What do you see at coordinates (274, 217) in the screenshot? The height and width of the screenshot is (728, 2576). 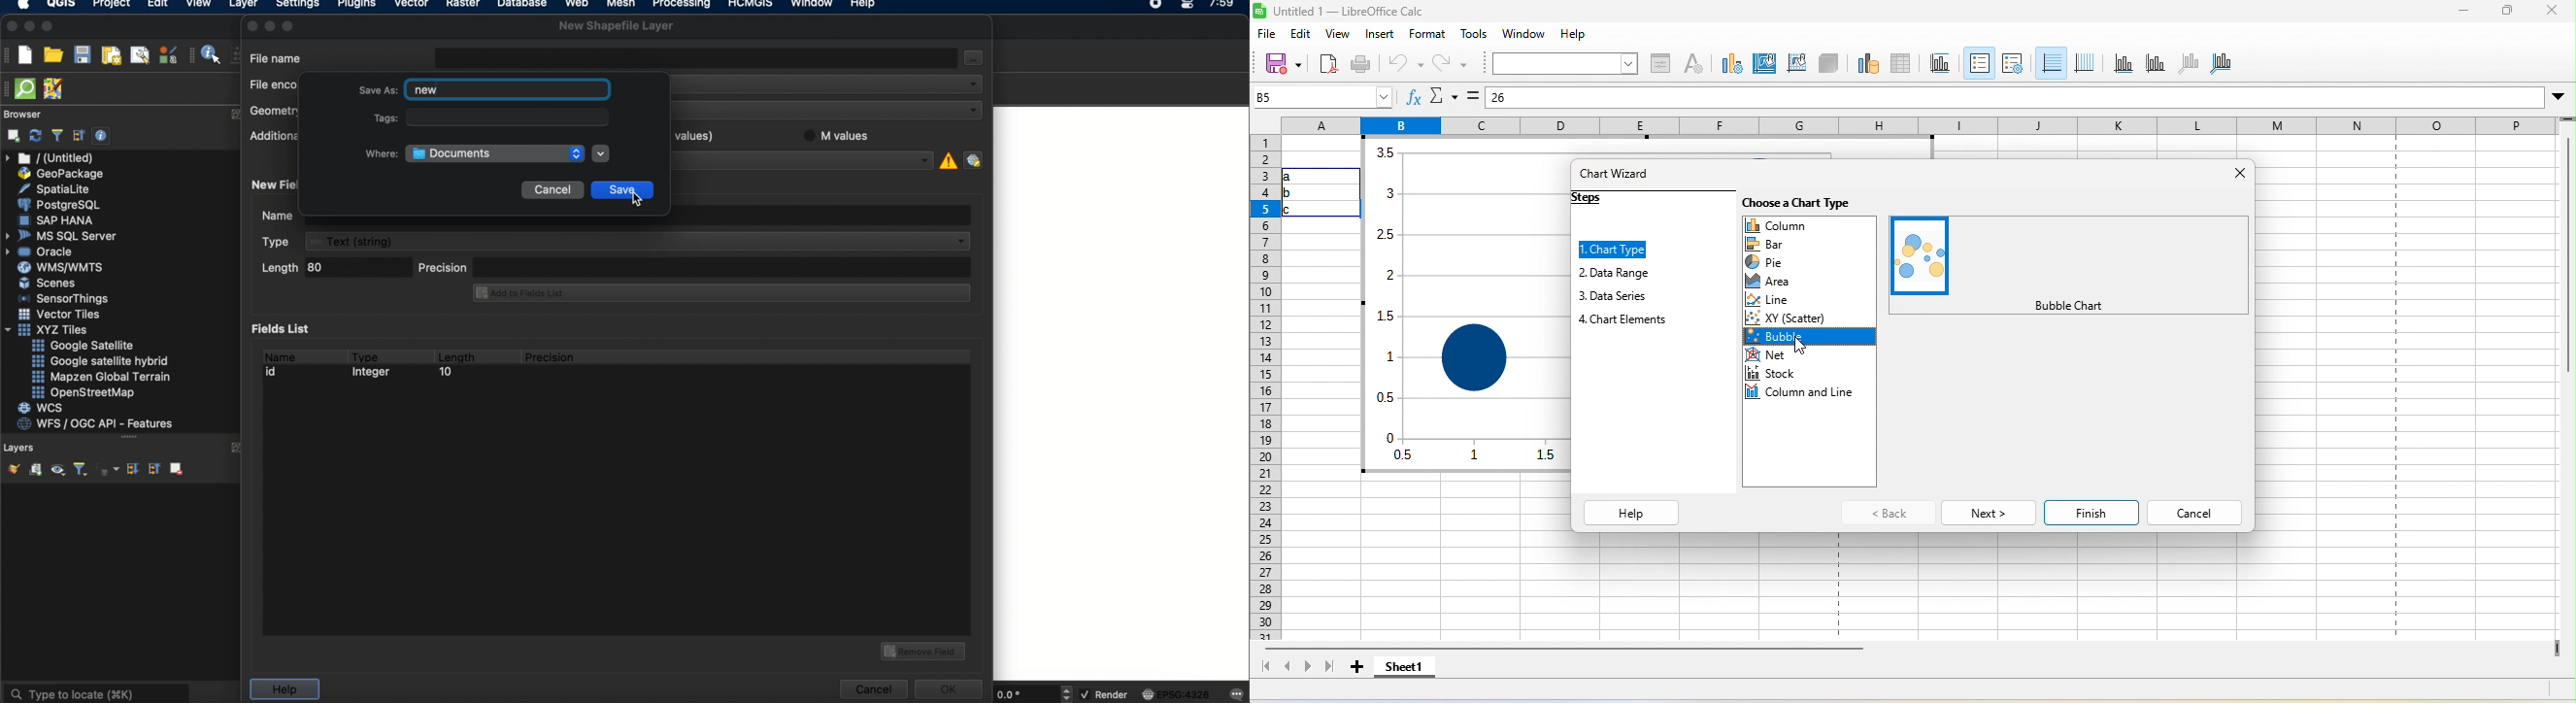 I see `Name` at bounding box center [274, 217].